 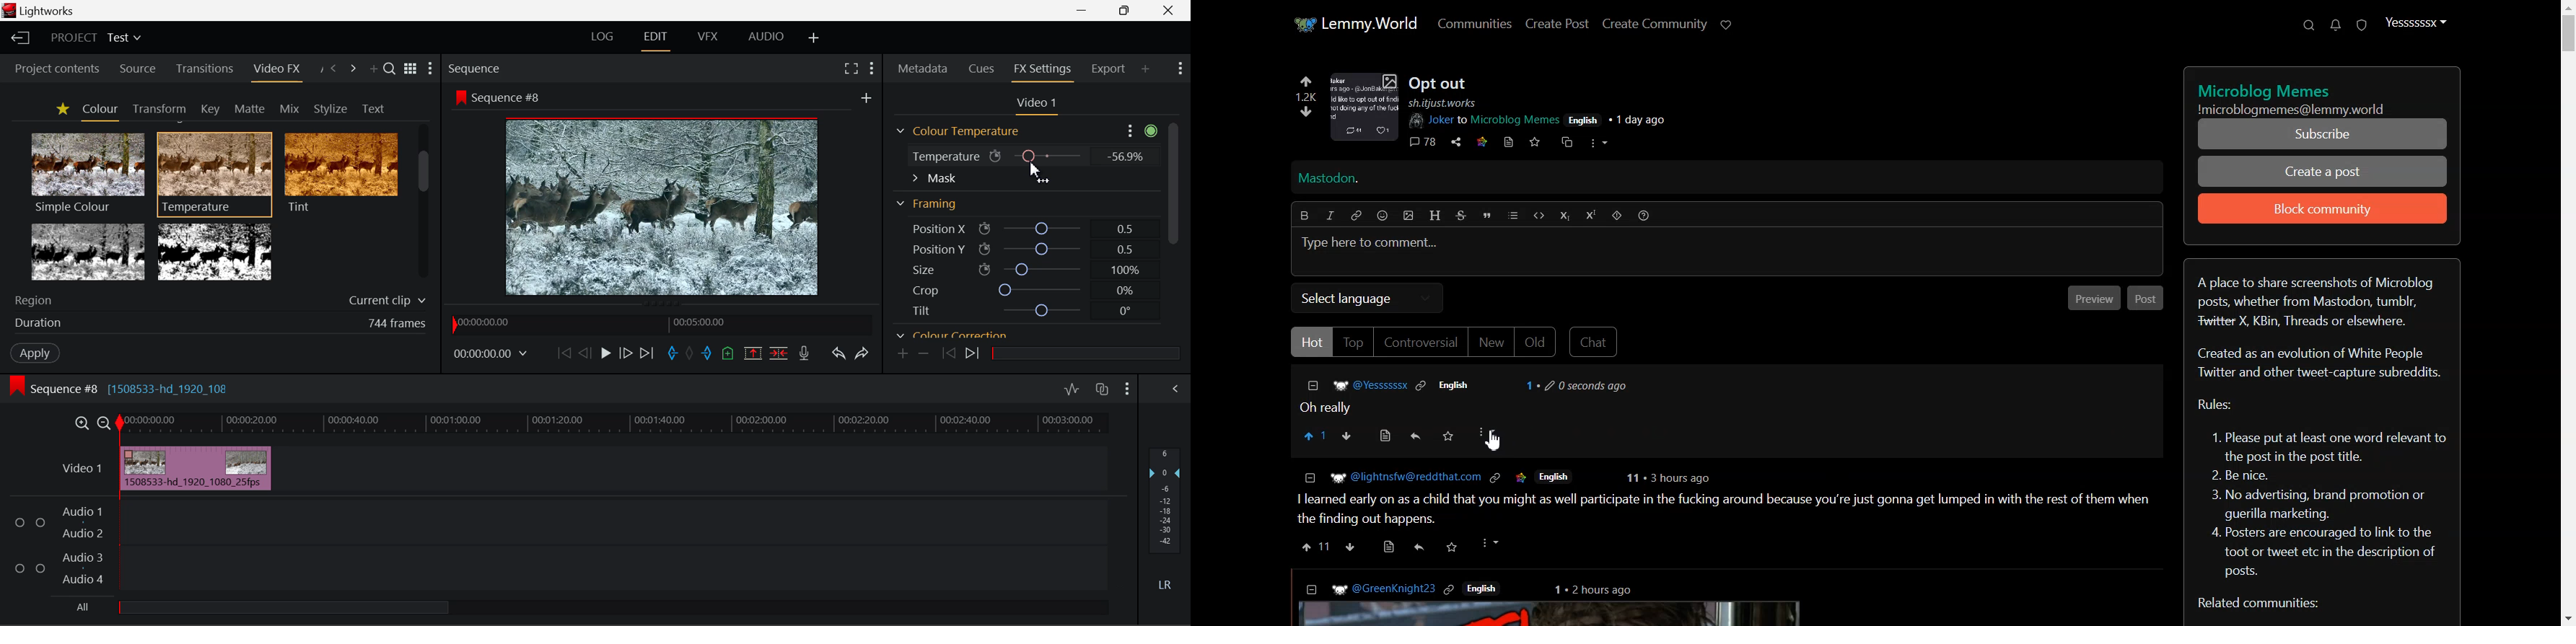 What do you see at coordinates (752, 353) in the screenshot?
I see `Remove marked section` at bounding box center [752, 353].